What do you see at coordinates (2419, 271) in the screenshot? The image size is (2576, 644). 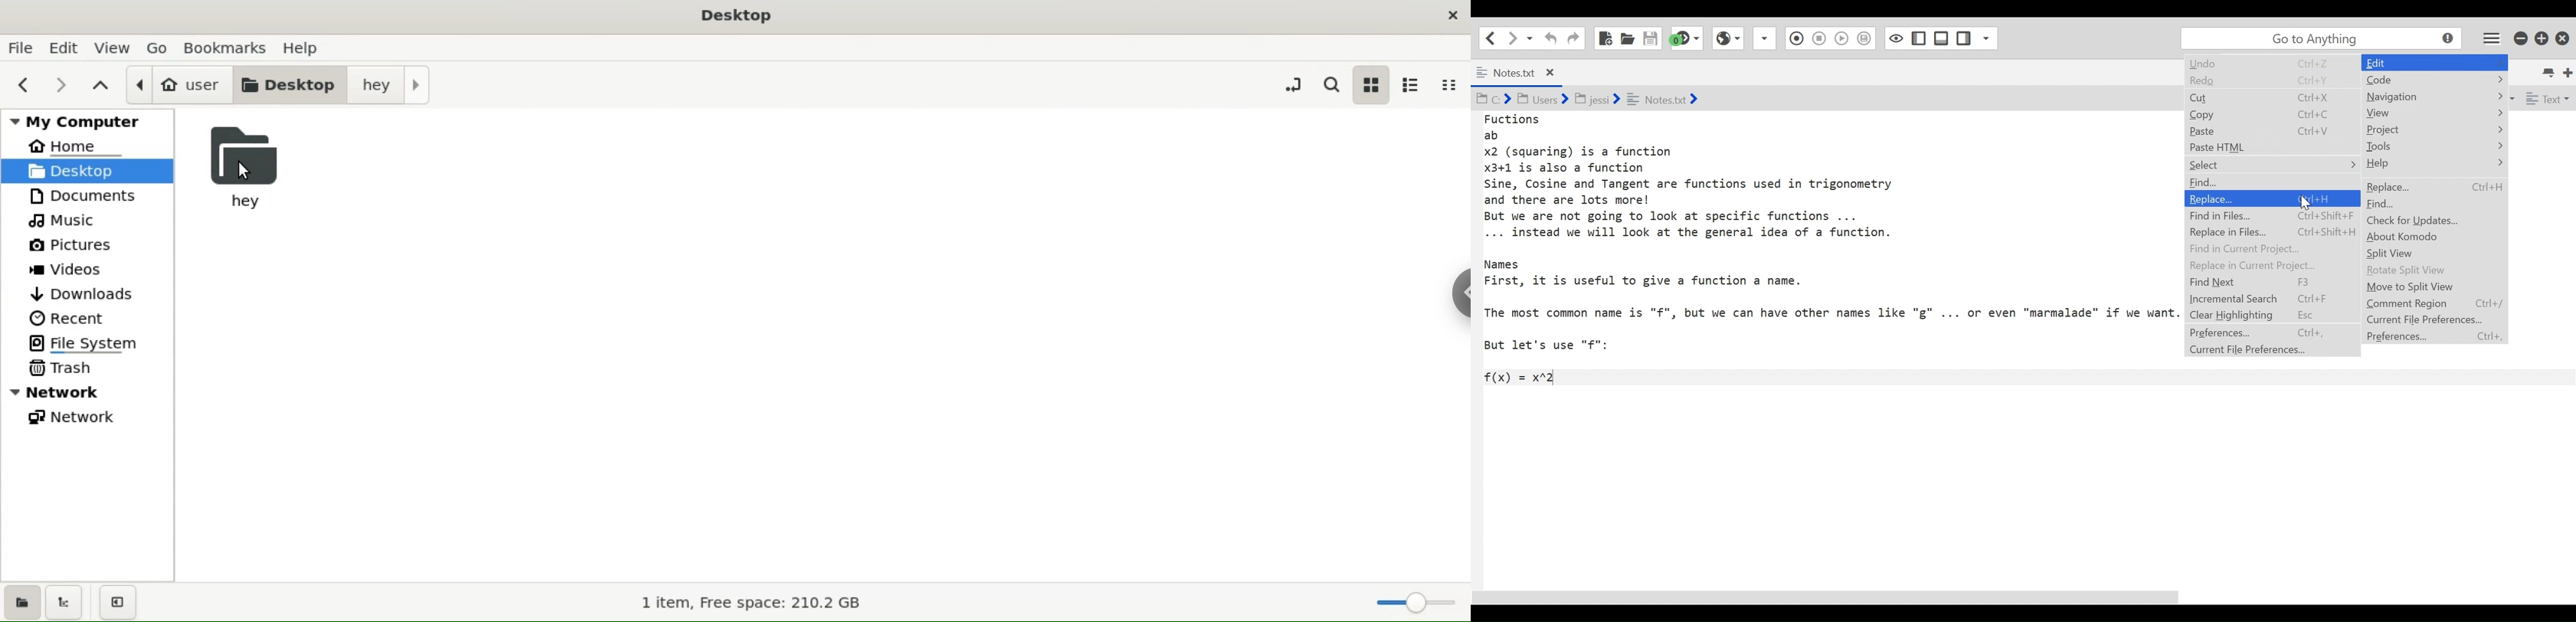 I see `Rotate Split View` at bounding box center [2419, 271].